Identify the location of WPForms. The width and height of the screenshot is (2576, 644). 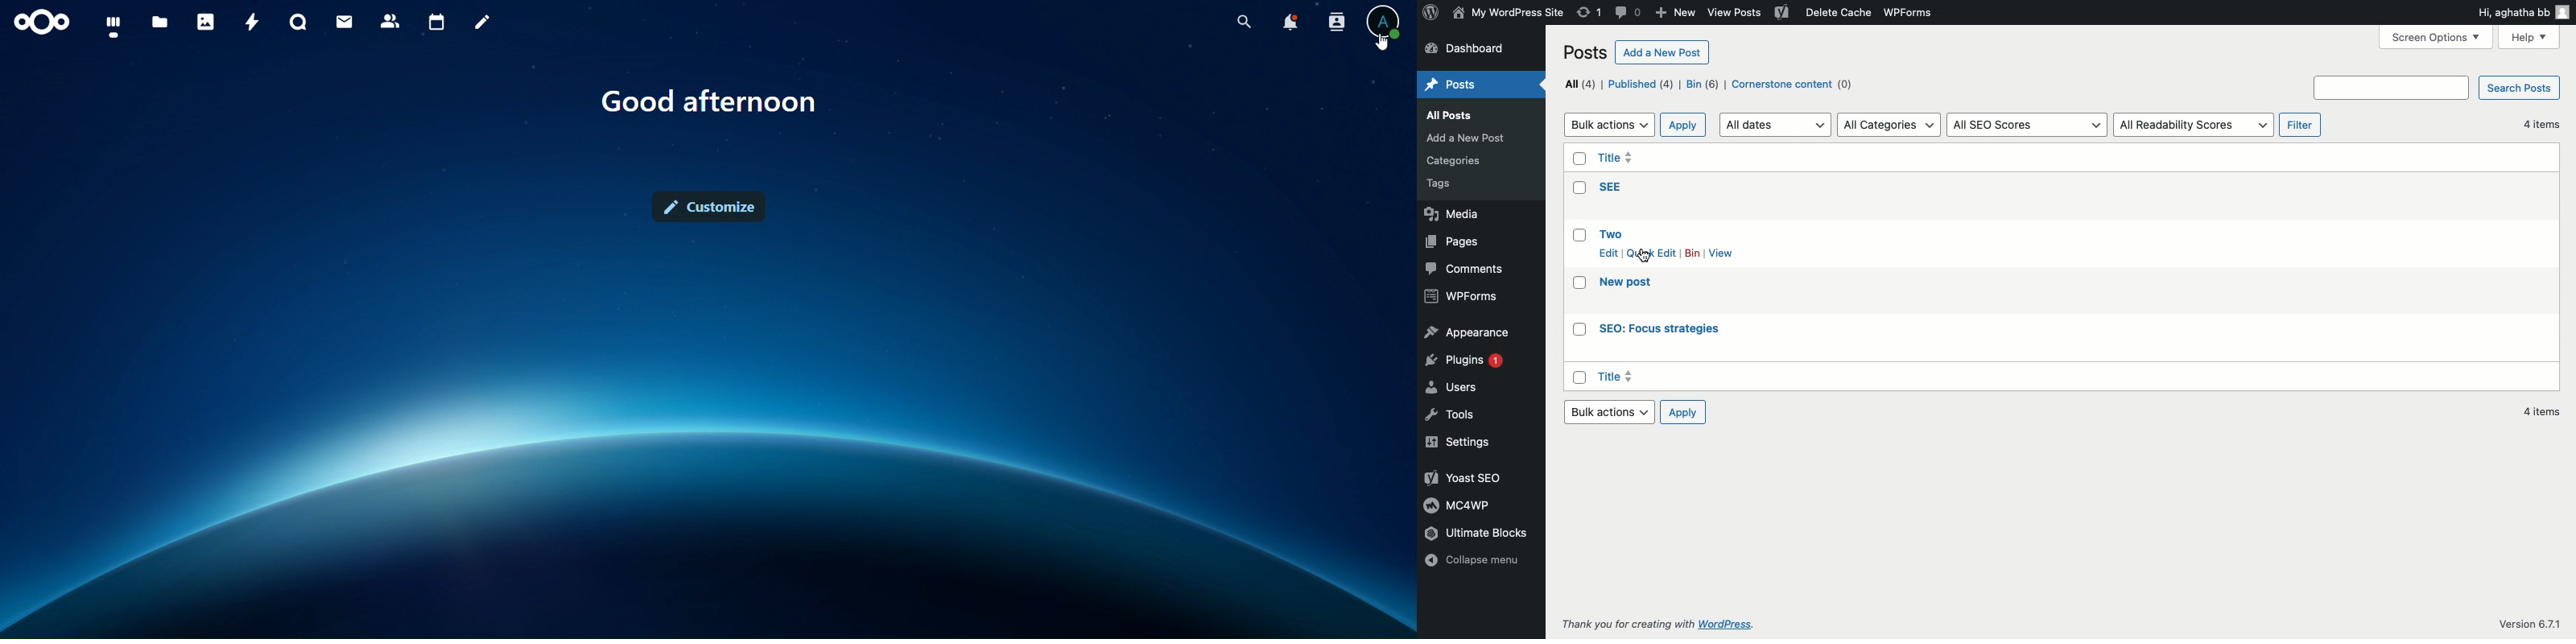
(1462, 295).